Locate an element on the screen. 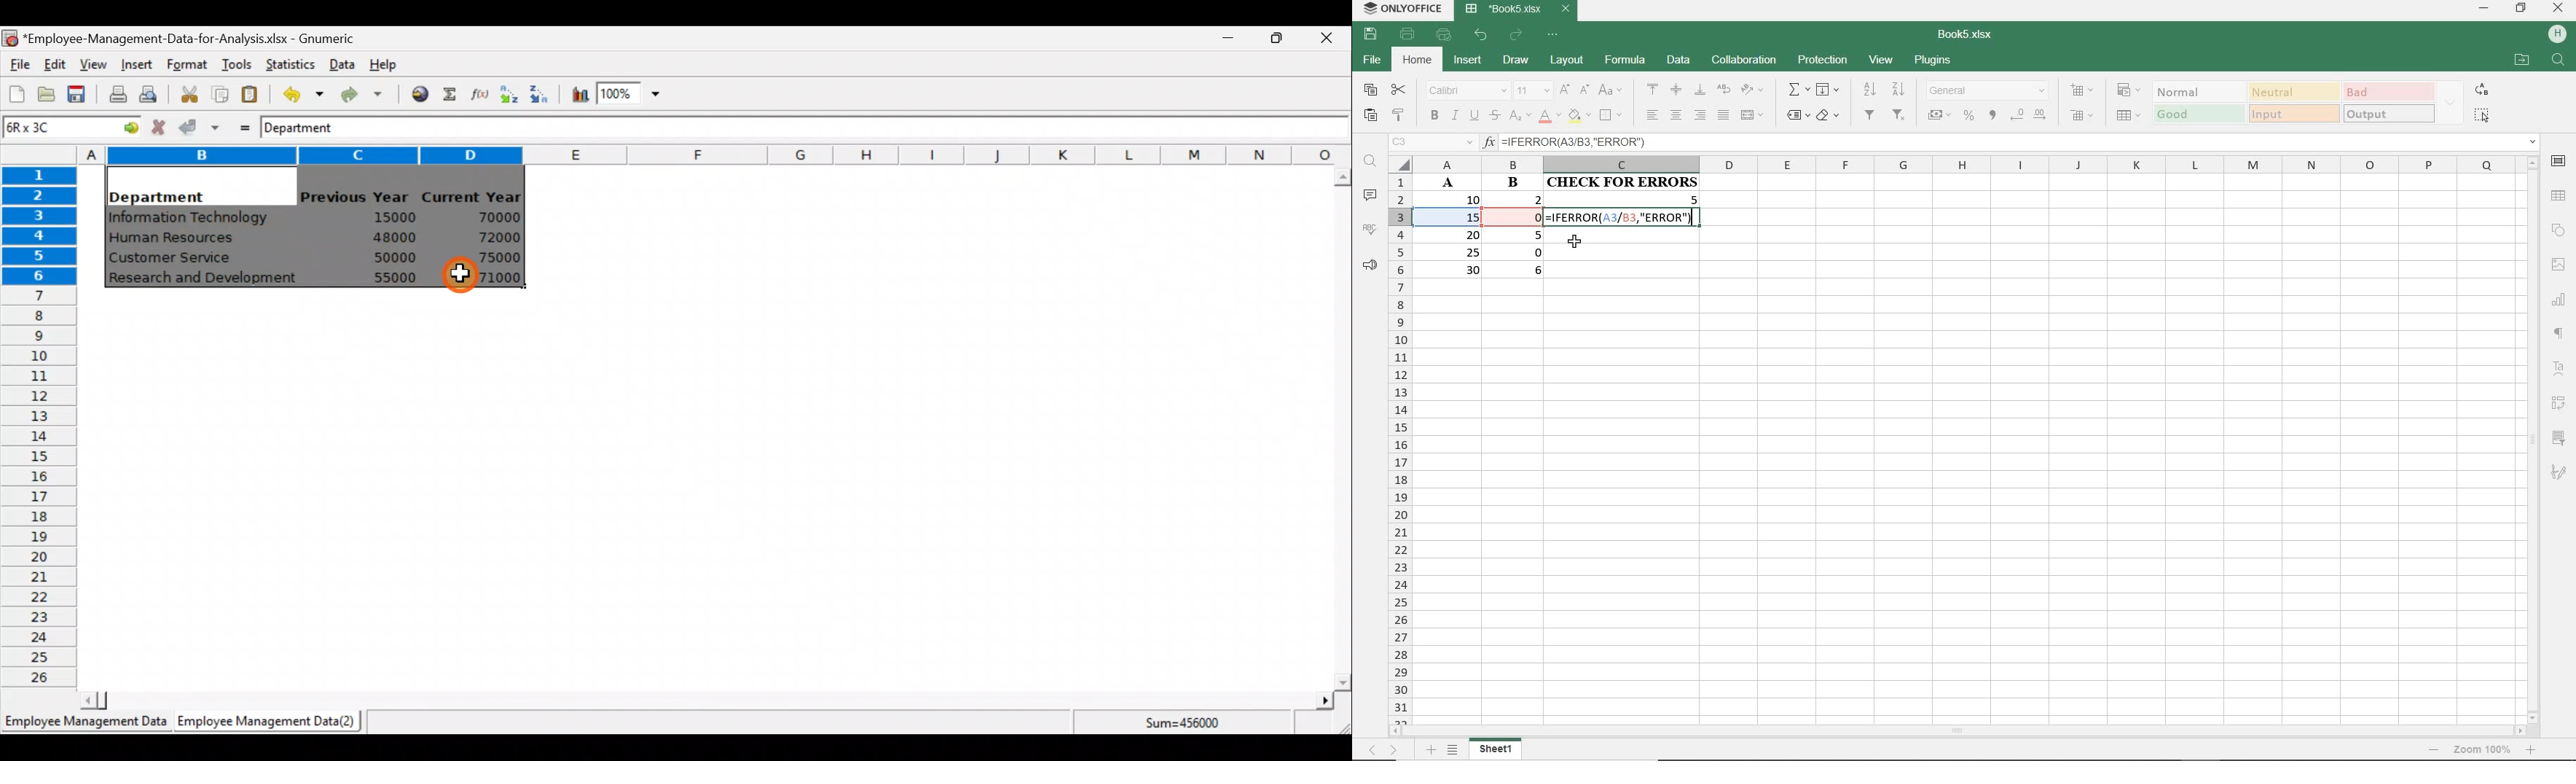 Image resolution: width=2576 pixels, height=784 pixels. GOOD is located at coordinates (2199, 114).